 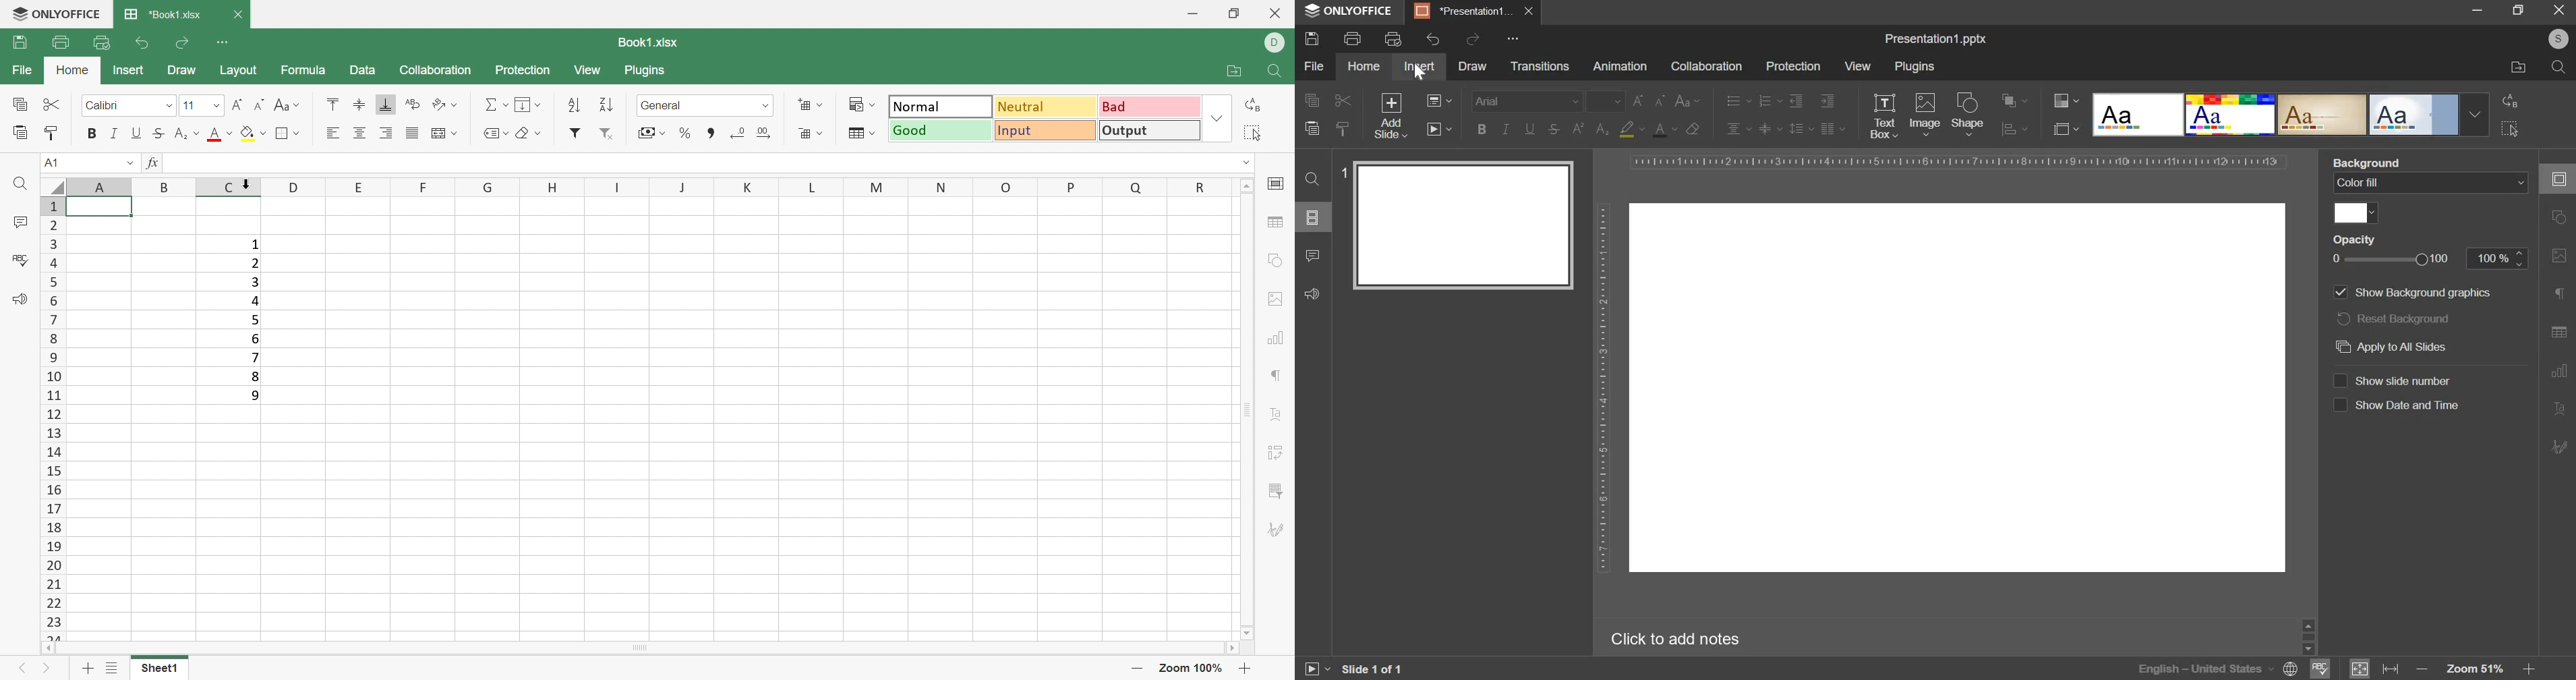 What do you see at coordinates (2340, 406) in the screenshot?
I see `check box` at bounding box center [2340, 406].